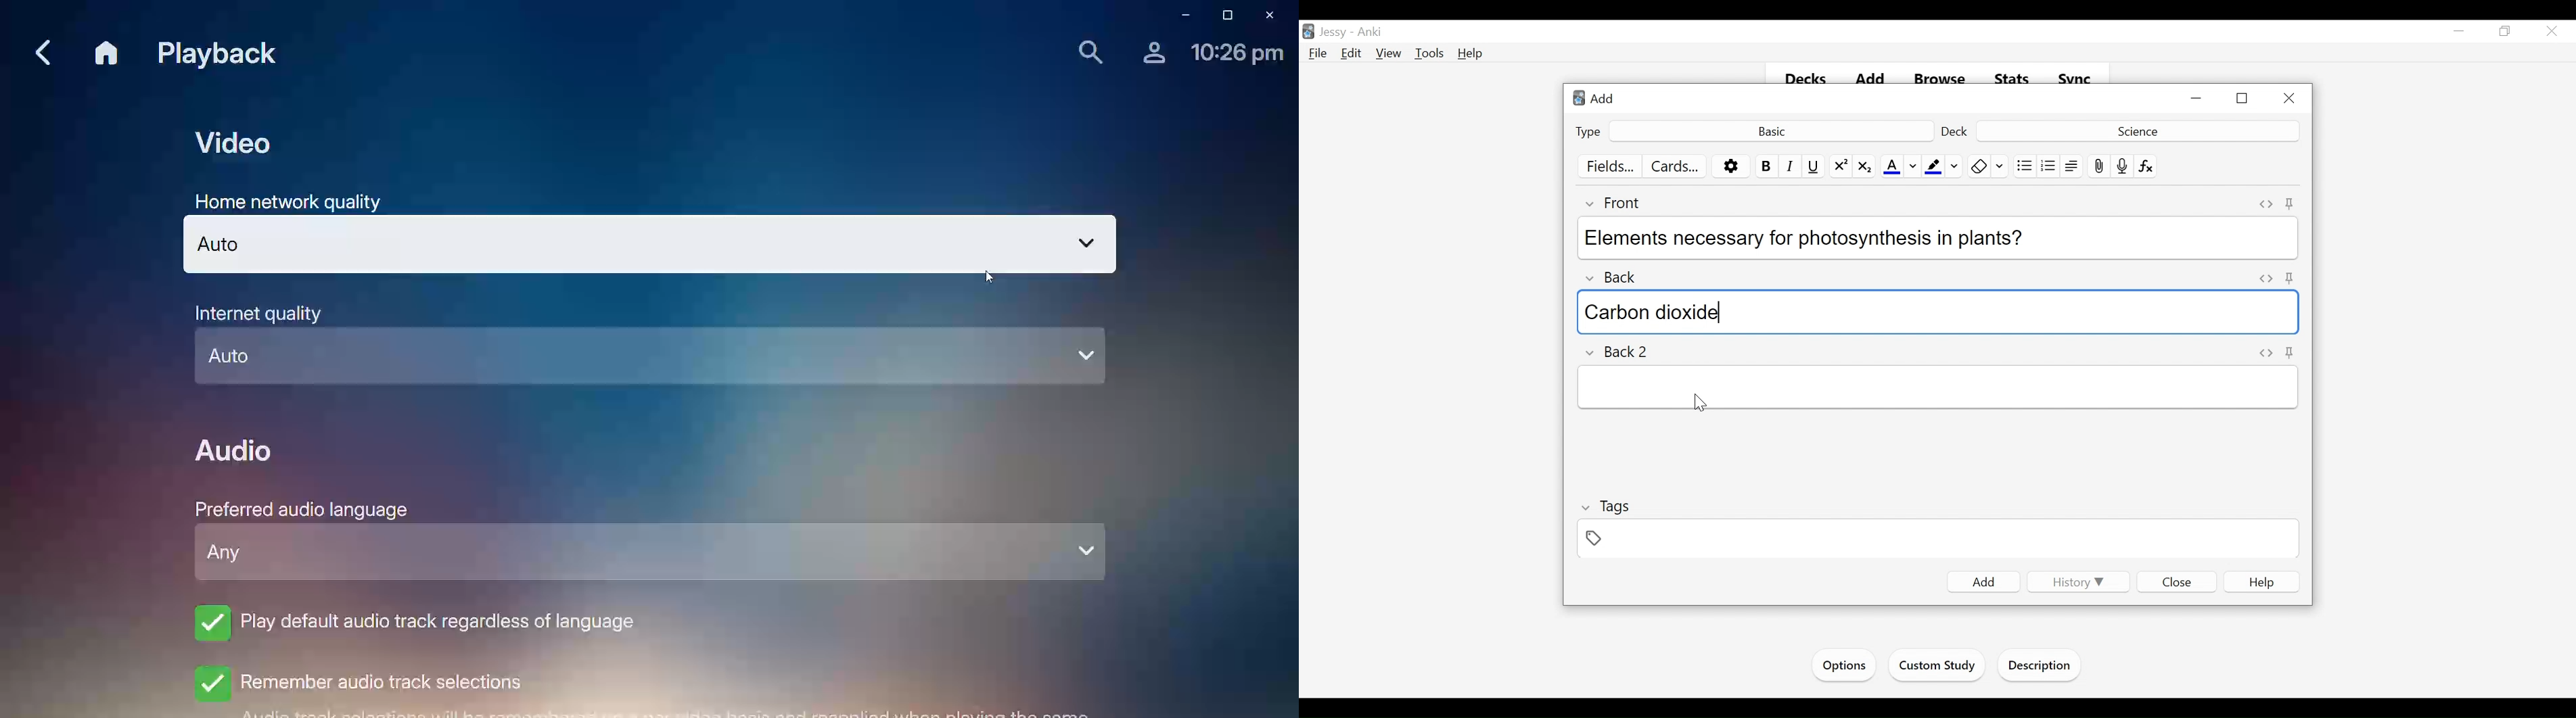 The image size is (2576, 728). I want to click on History, so click(2076, 582).